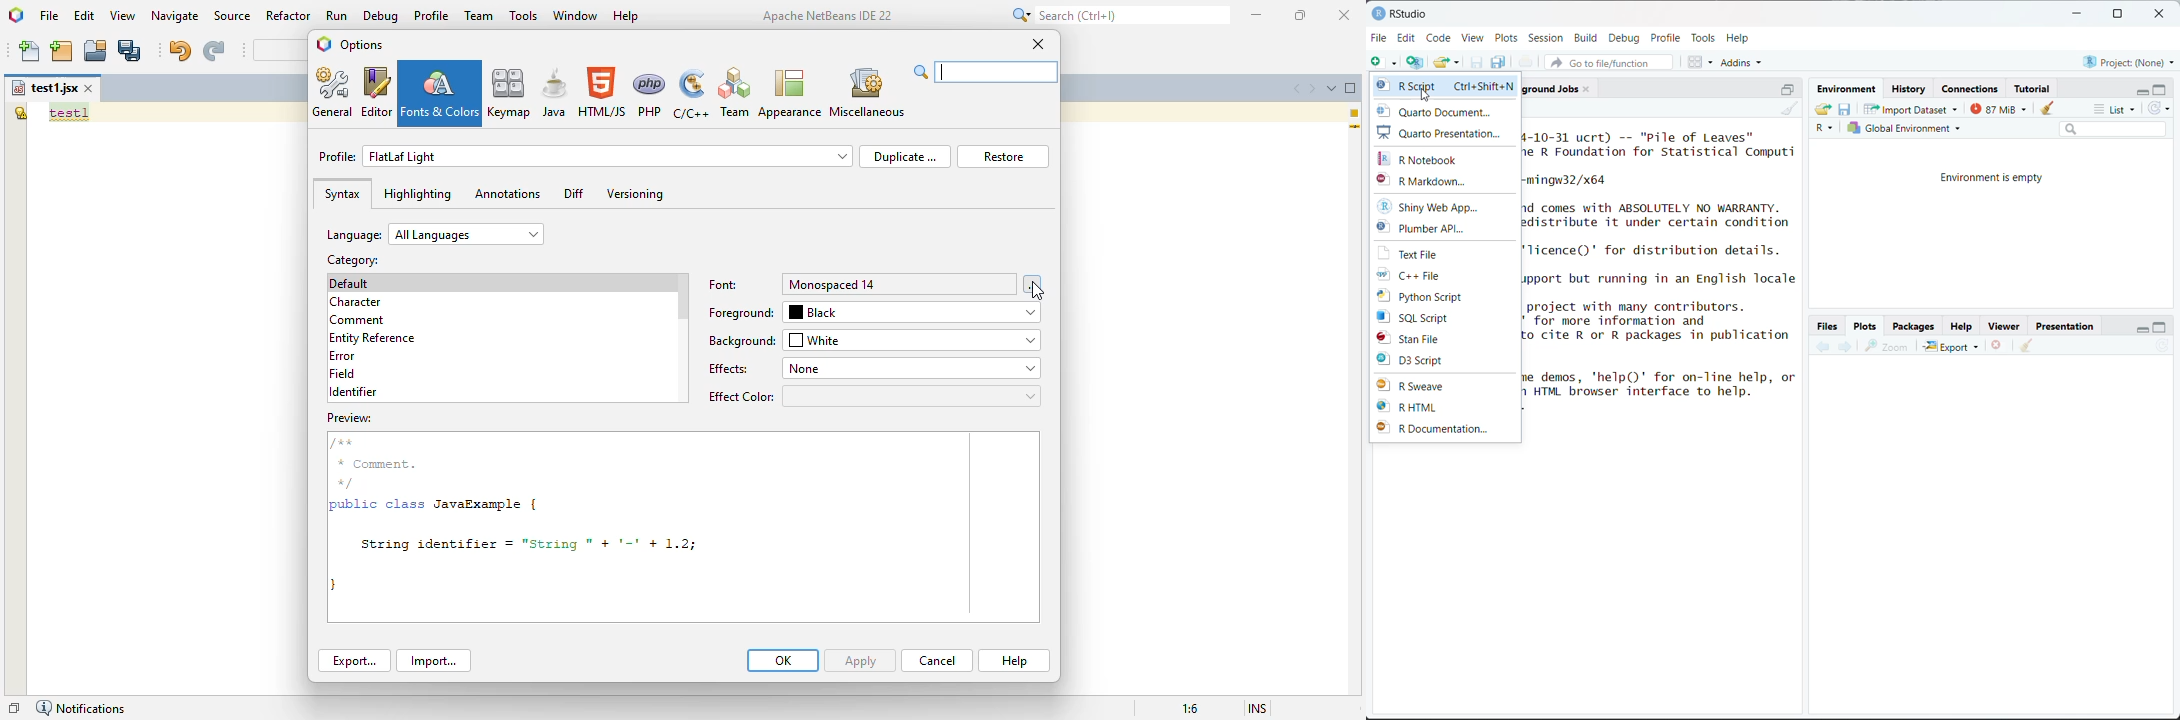  Describe the element at coordinates (1905, 128) in the screenshot. I see `Global environment` at that location.